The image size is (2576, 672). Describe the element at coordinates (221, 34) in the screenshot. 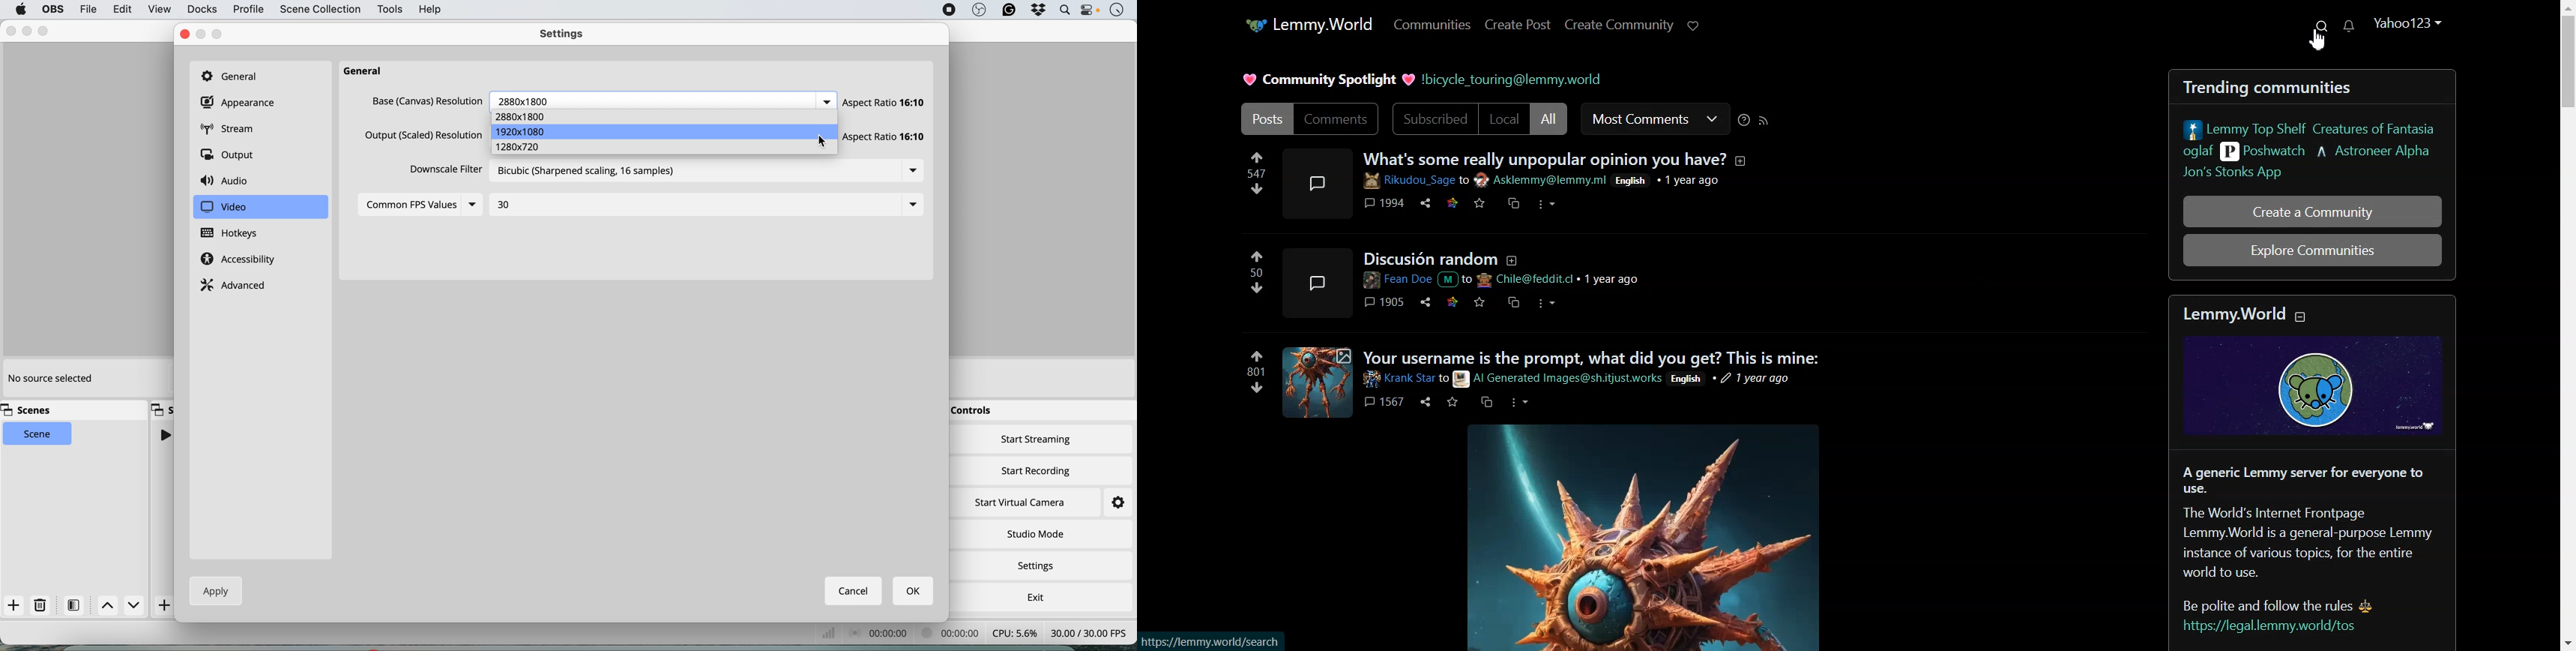

I see `maximise` at that location.